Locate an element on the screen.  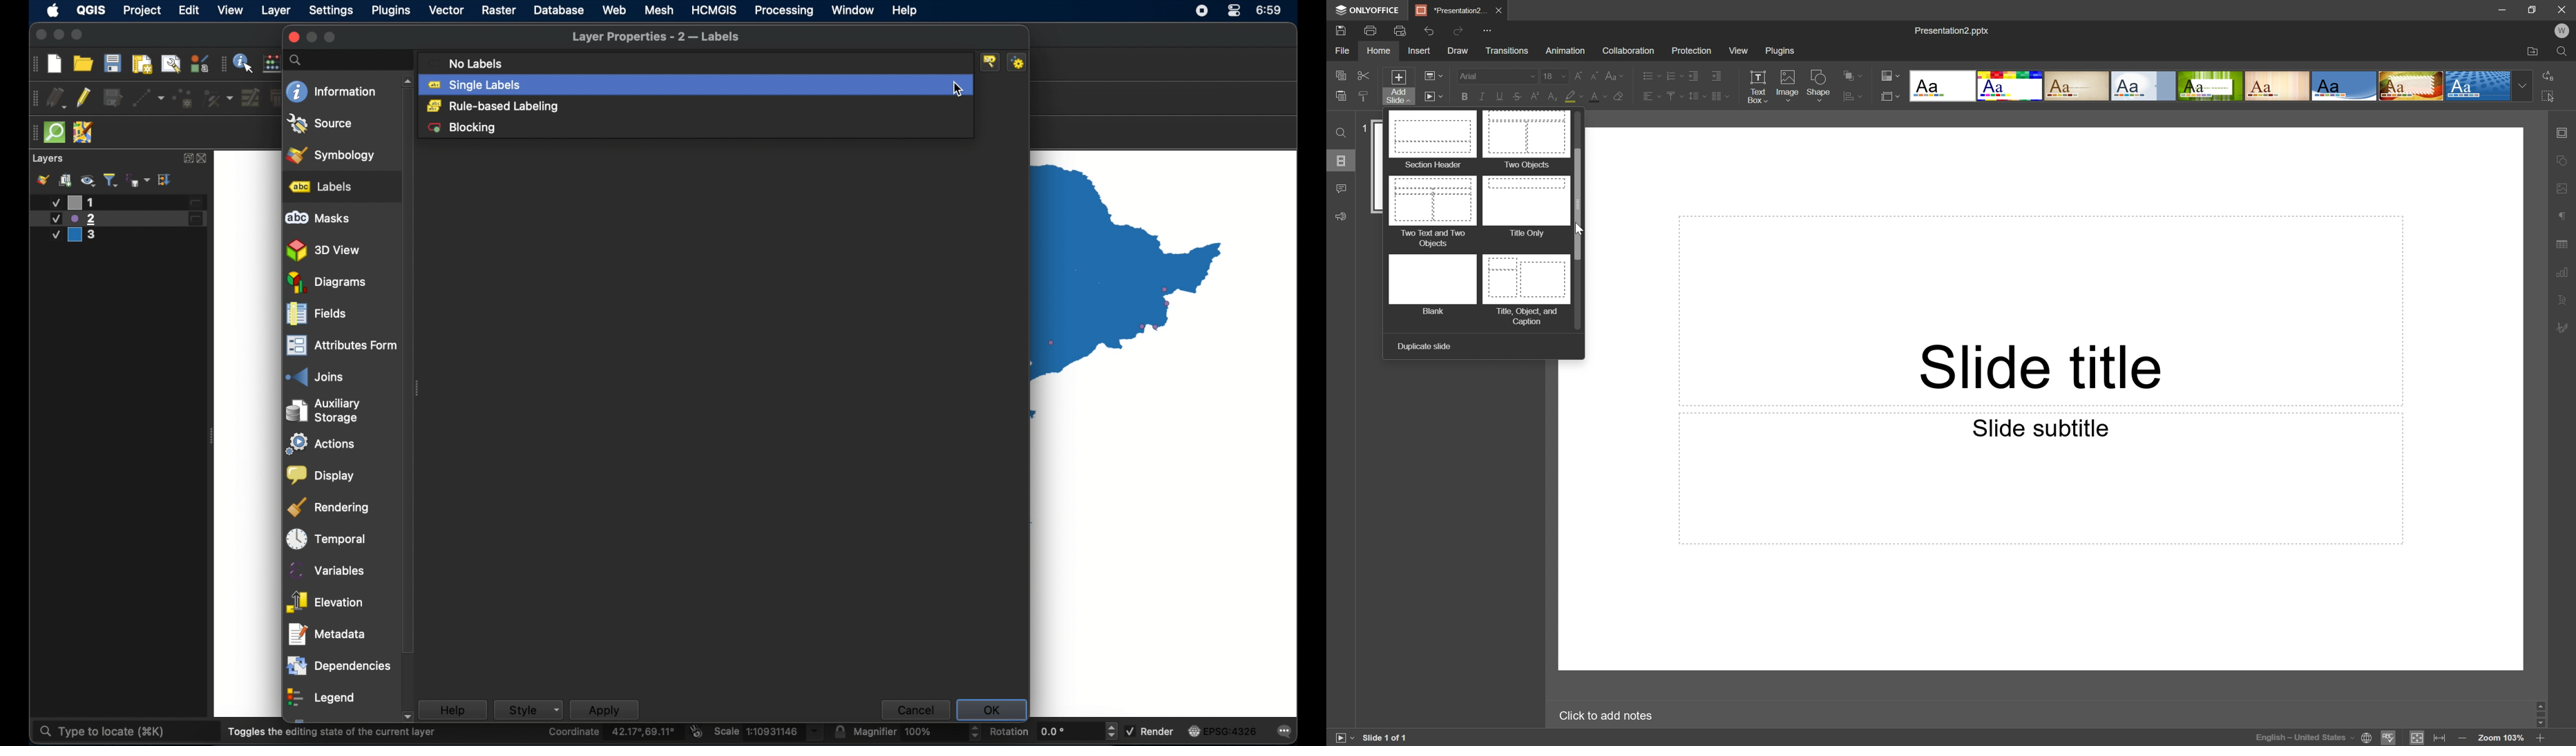
Change slide layout is located at coordinates (1433, 76).